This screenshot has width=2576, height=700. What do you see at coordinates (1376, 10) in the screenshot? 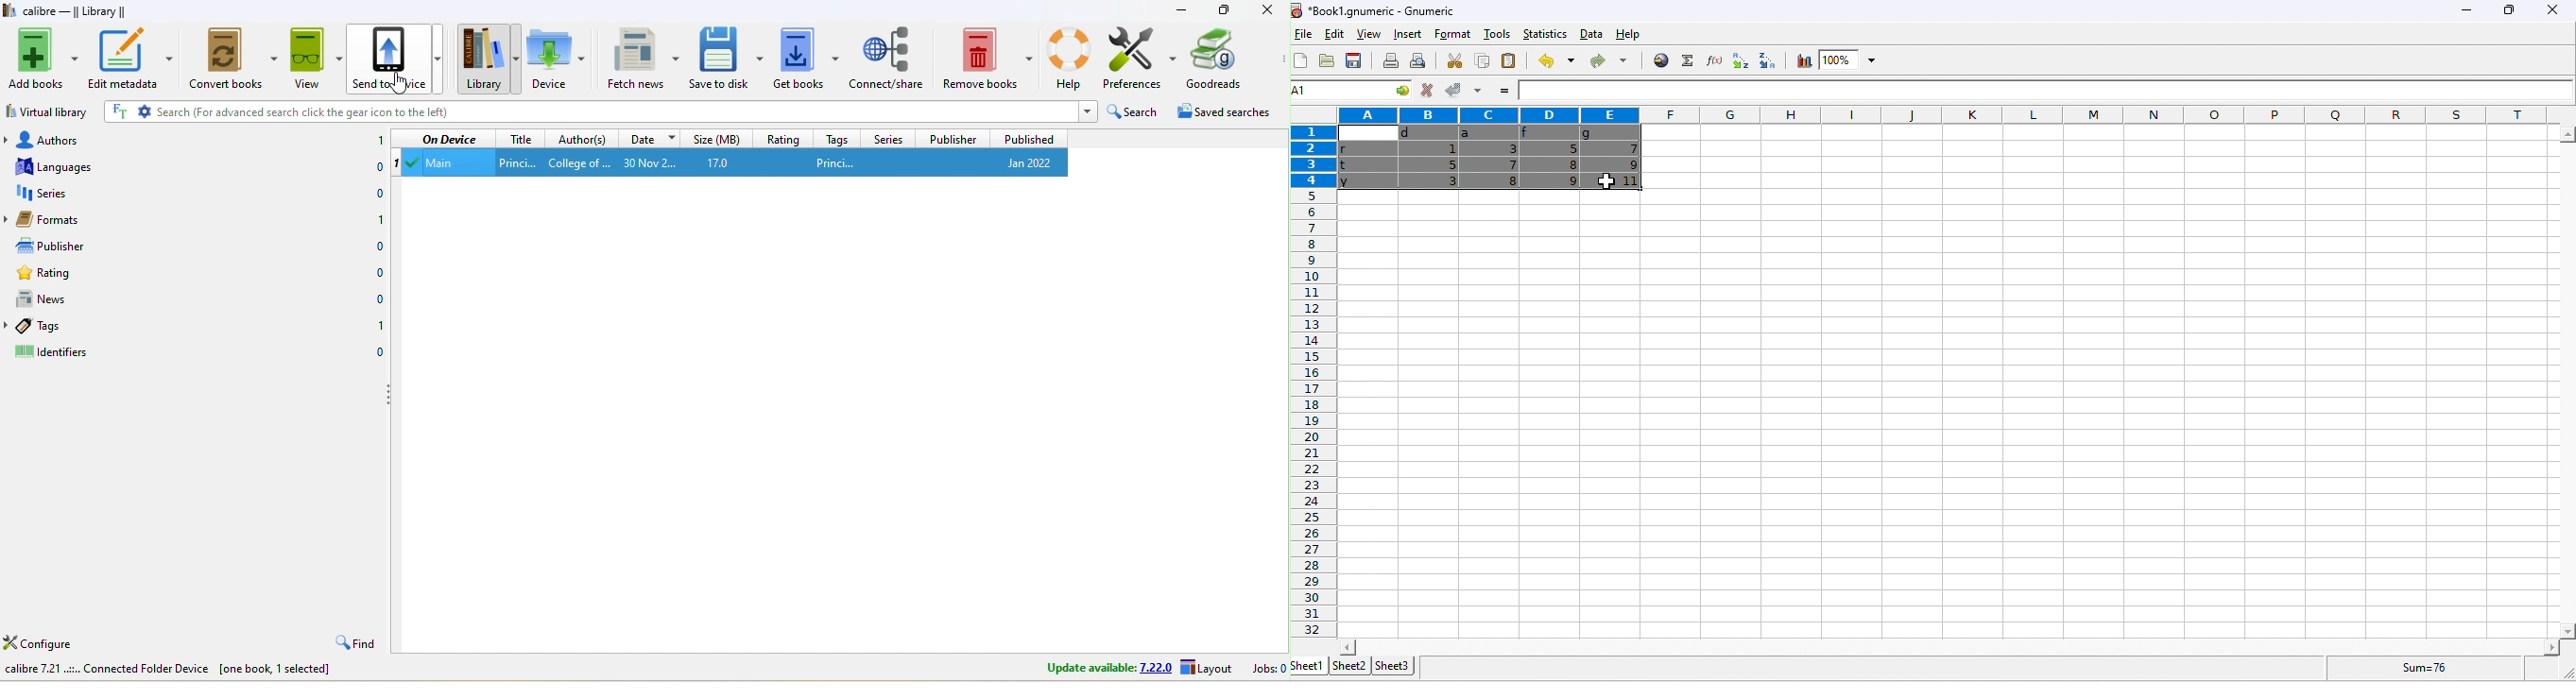
I see `title` at bounding box center [1376, 10].